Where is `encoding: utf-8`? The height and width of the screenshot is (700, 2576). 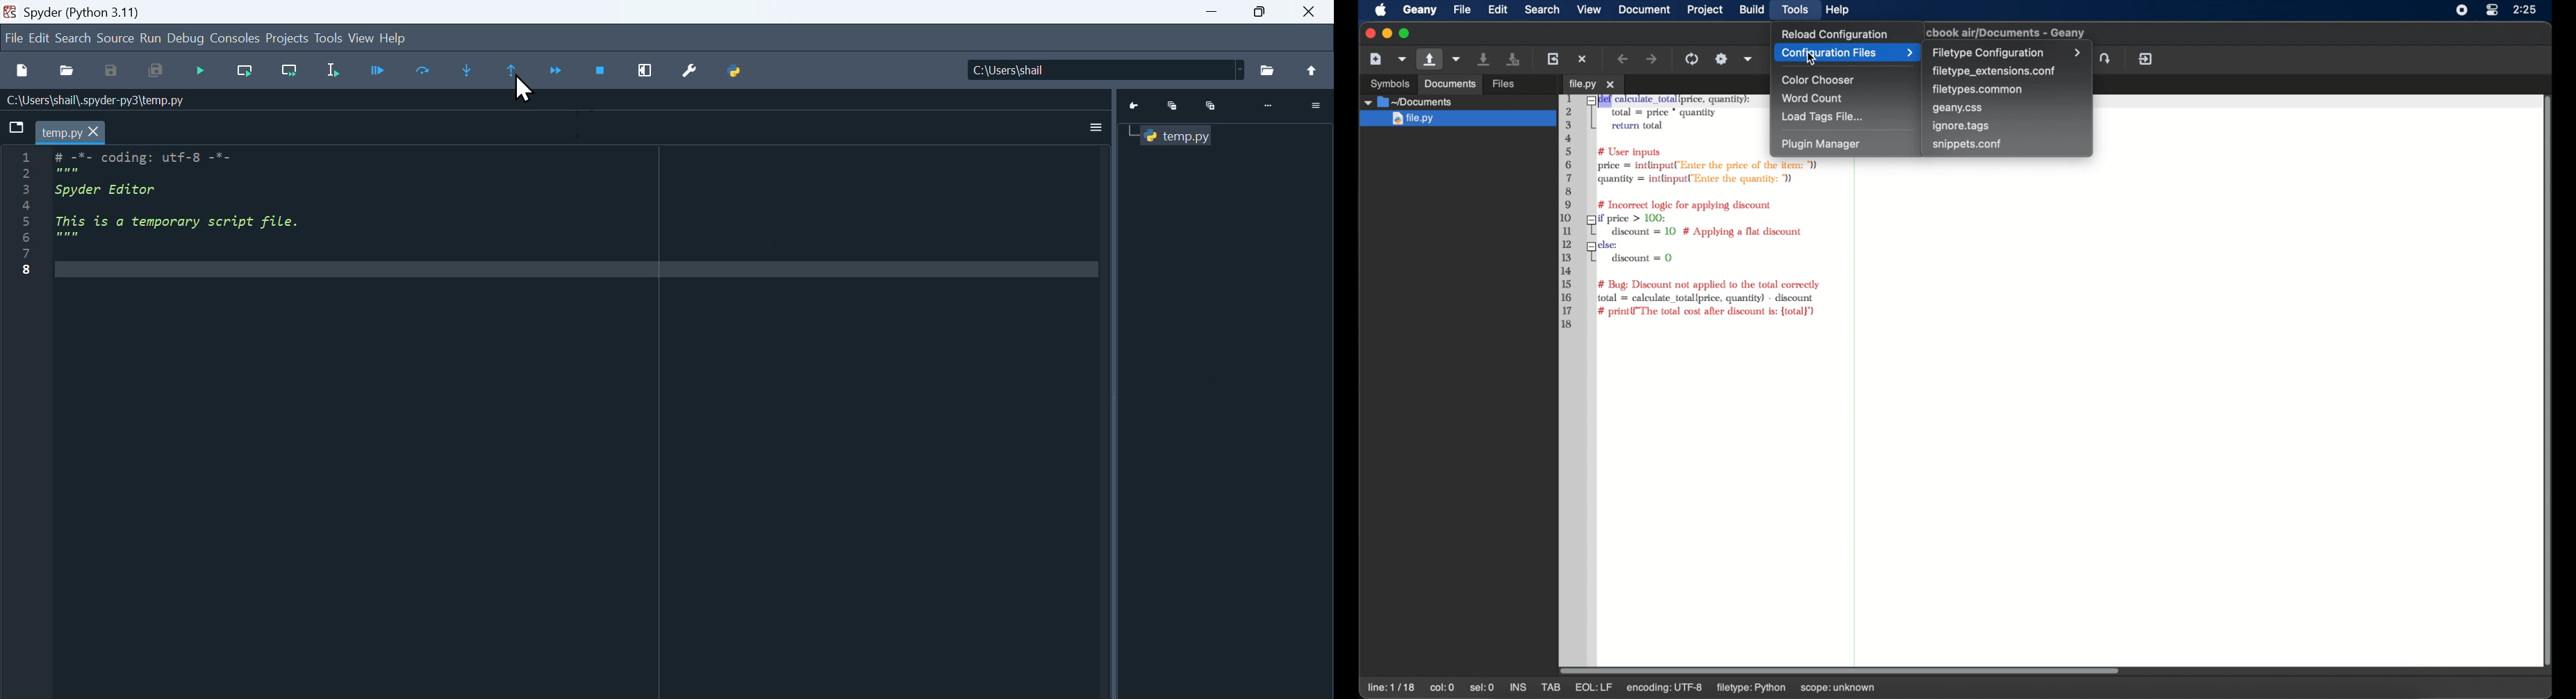 encoding: utf-8 is located at coordinates (1703, 687).